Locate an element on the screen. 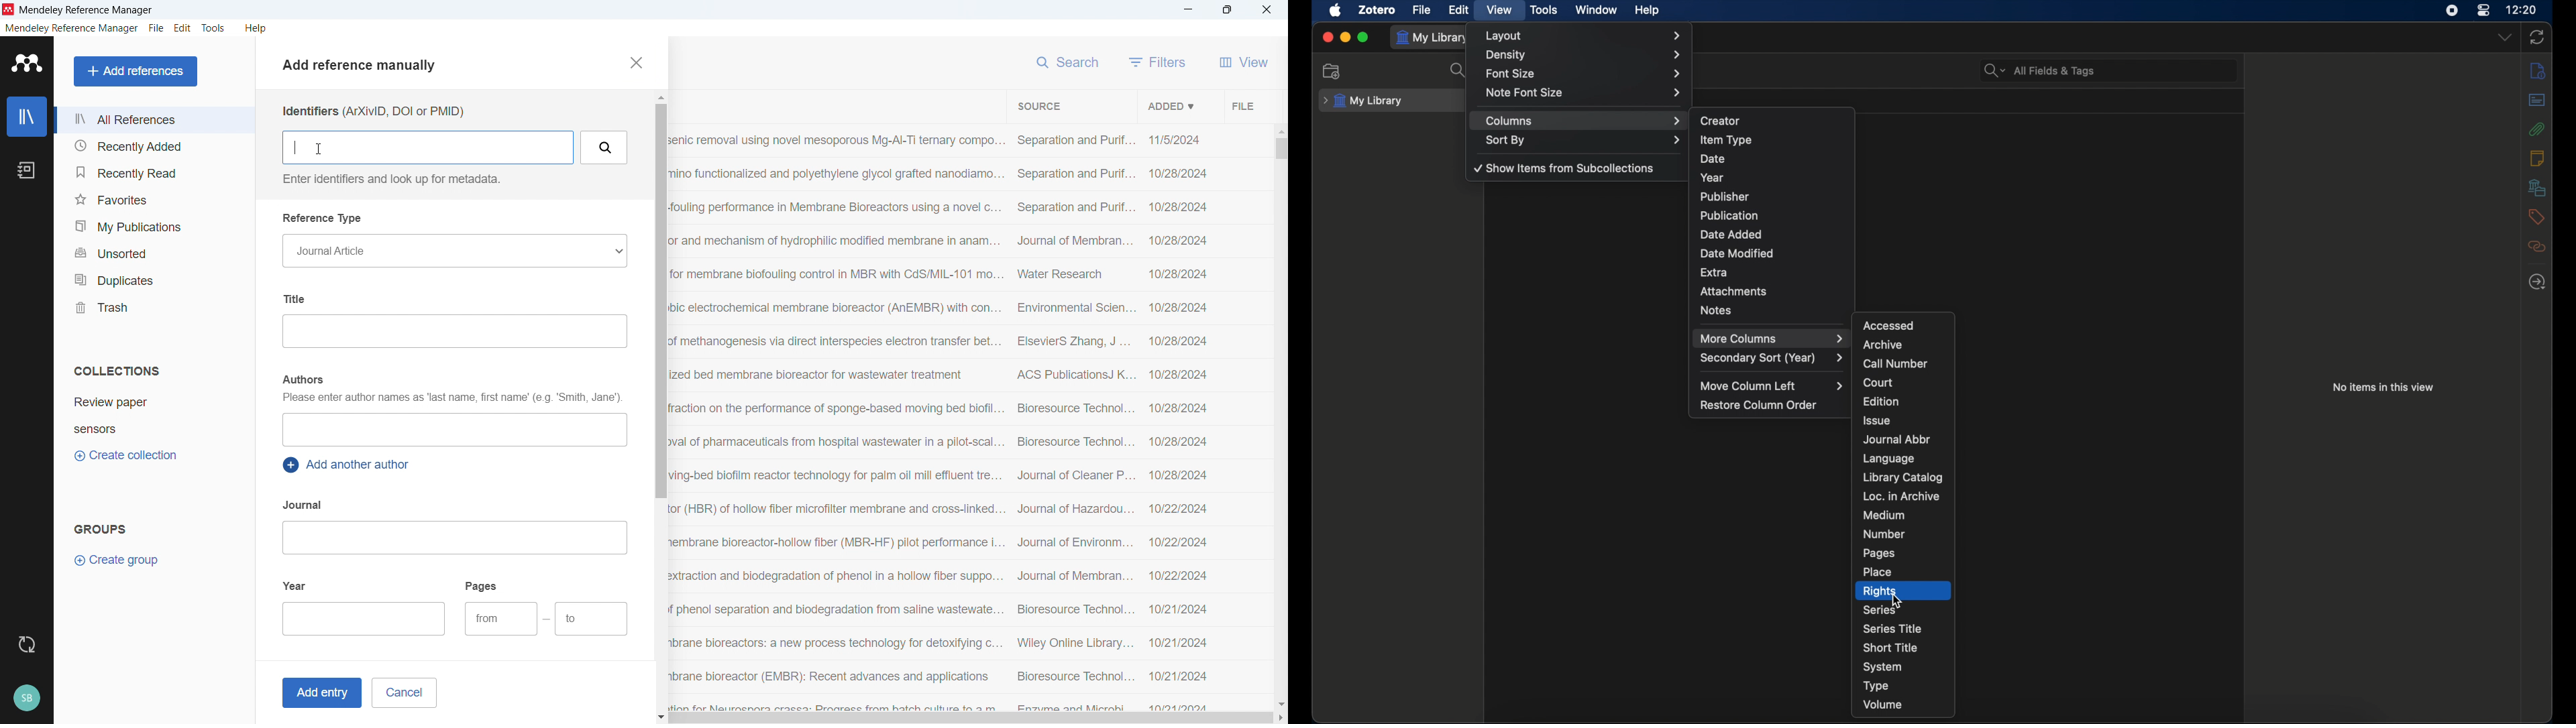  apple is located at coordinates (1336, 11).